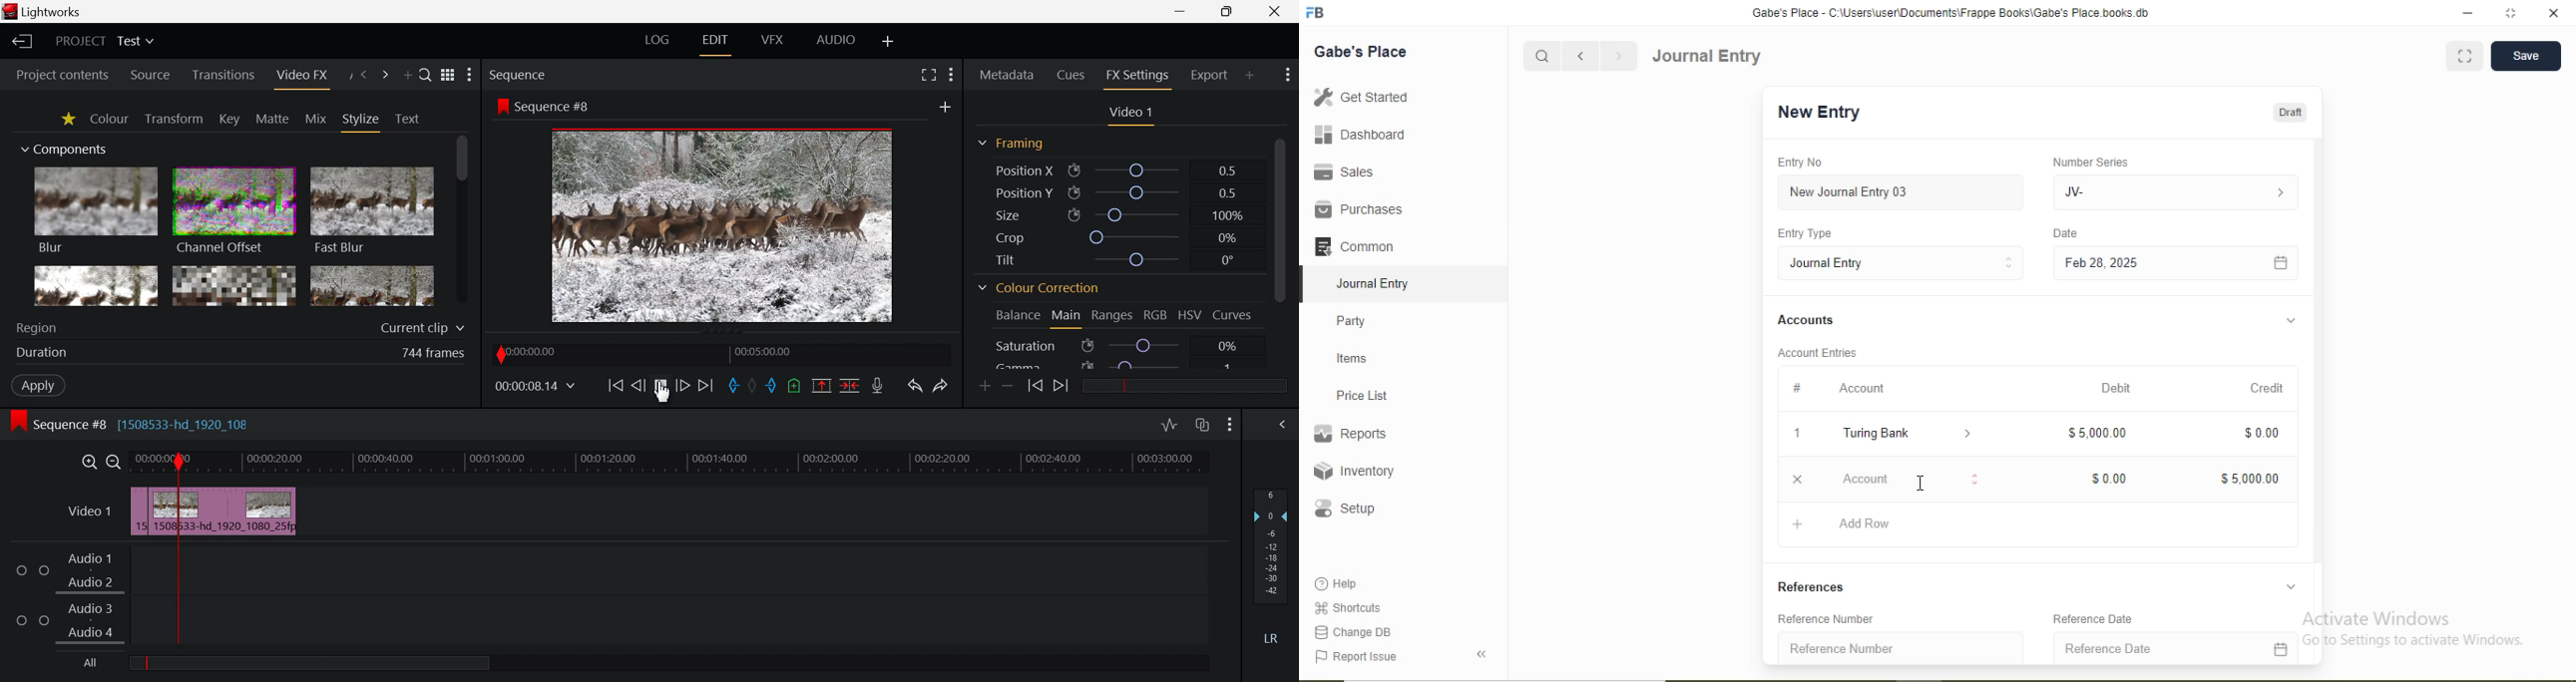 The image size is (2576, 700). Describe the element at coordinates (215, 511) in the screenshot. I see `Inserted Clip` at that location.